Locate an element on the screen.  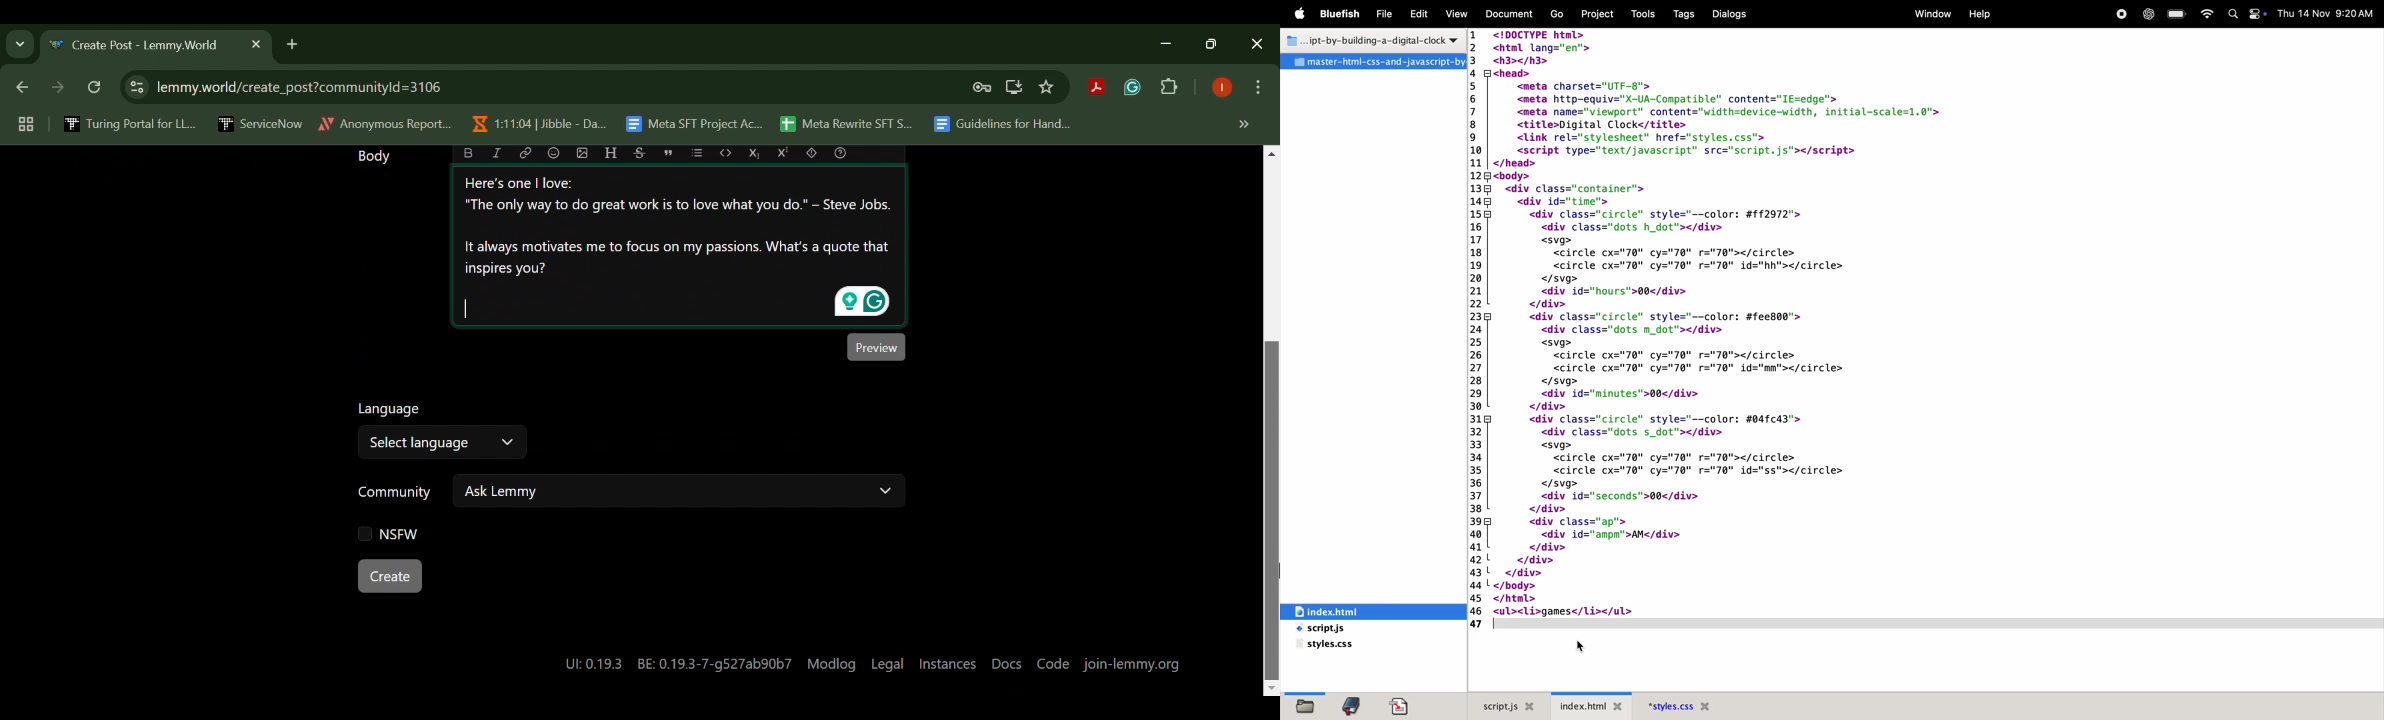
Edit is located at coordinates (1418, 15).